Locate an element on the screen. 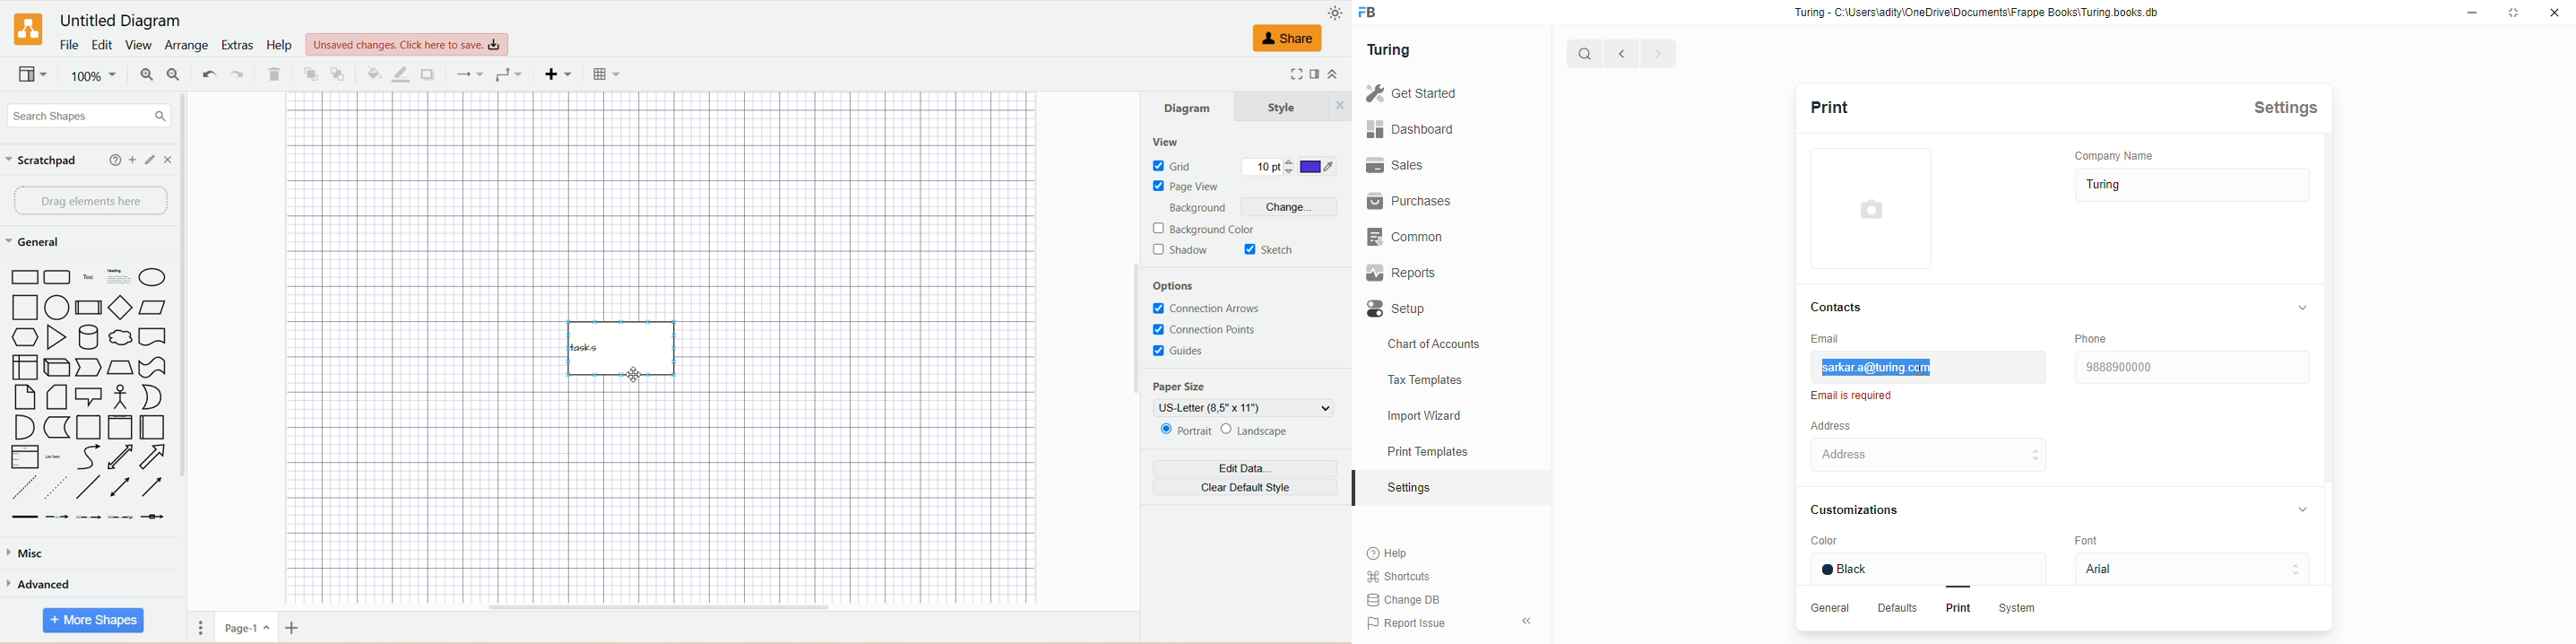 This screenshot has height=644, width=2576. options is located at coordinates (1179, 287).